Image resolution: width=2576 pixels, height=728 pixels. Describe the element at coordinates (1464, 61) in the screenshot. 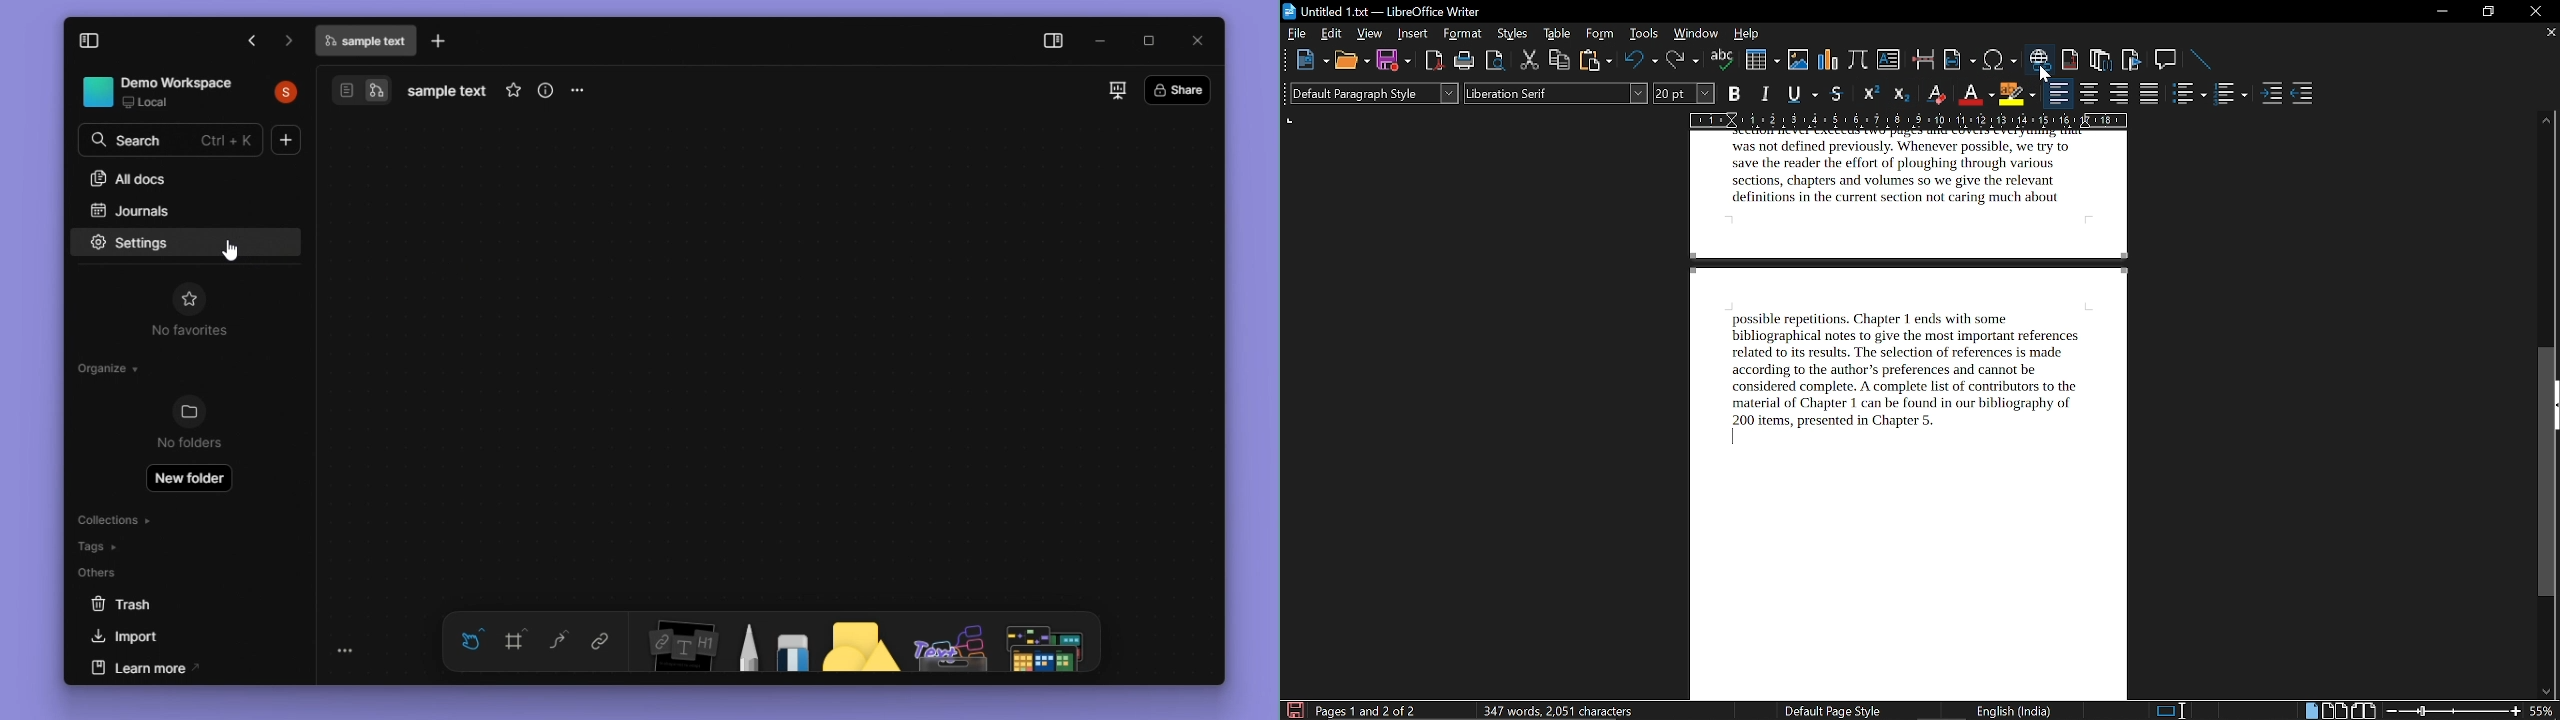

I see `print` at that location.